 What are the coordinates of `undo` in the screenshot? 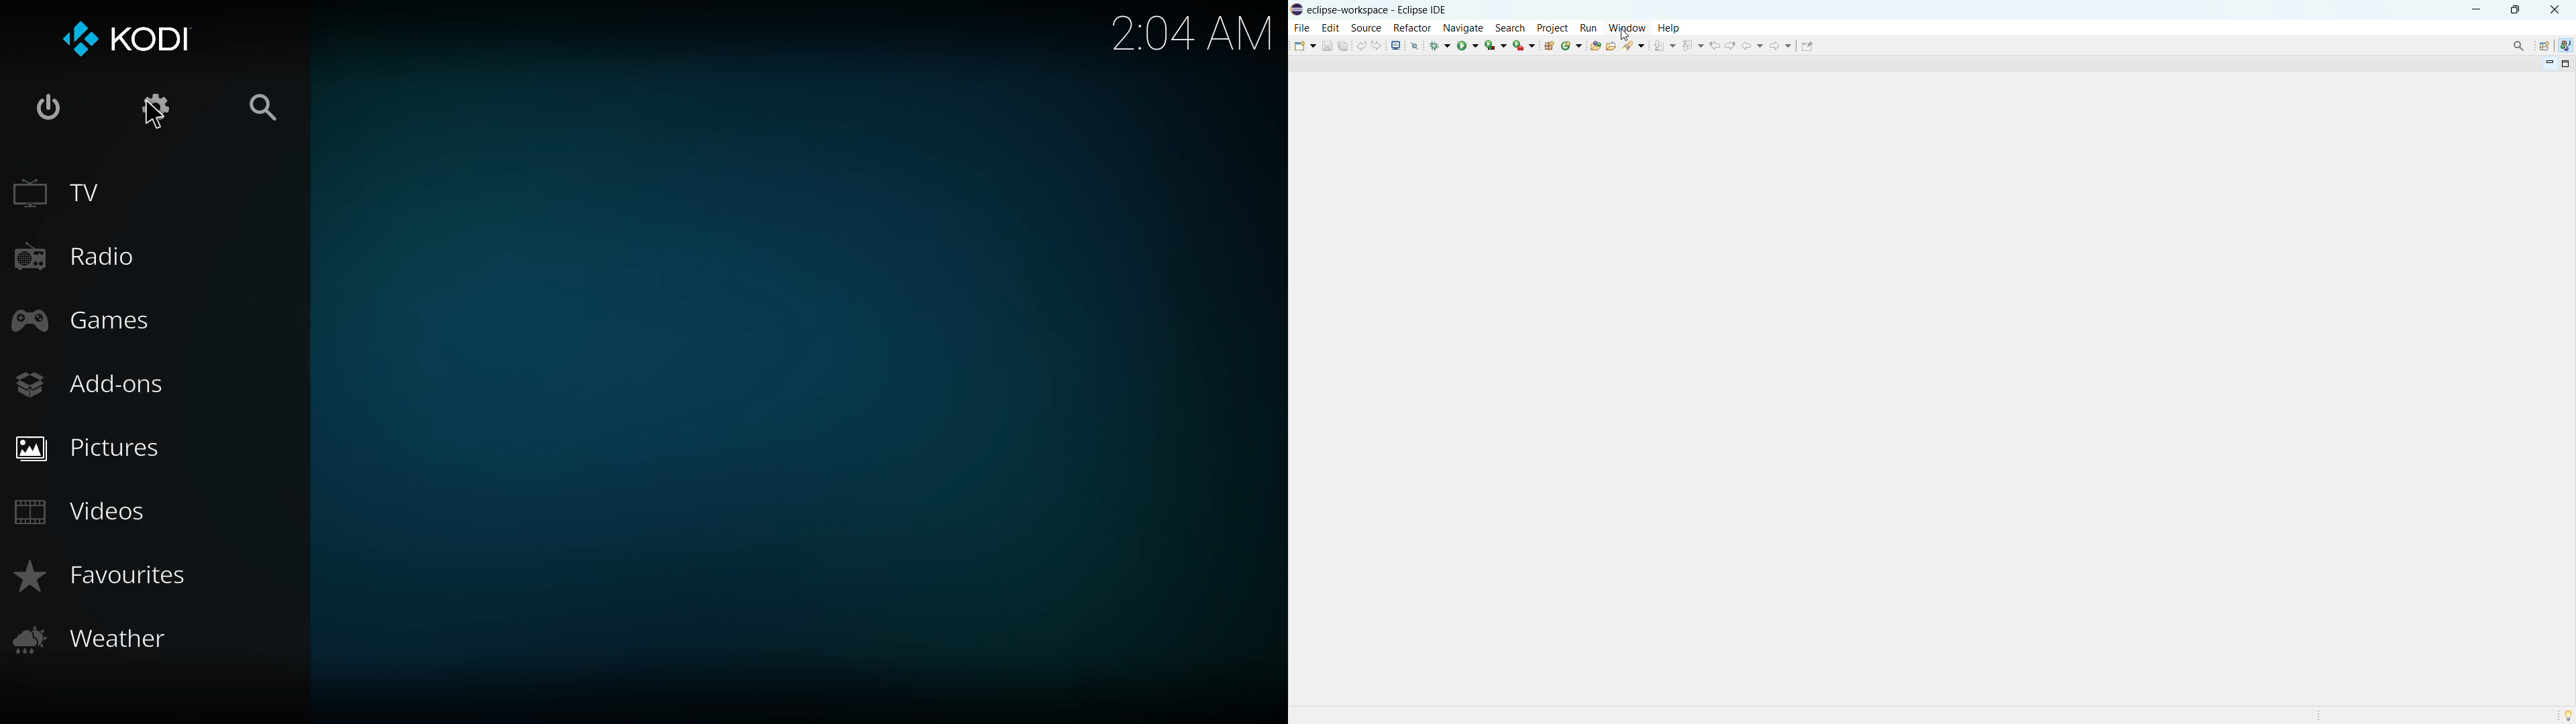 It's located at (1361, 45).